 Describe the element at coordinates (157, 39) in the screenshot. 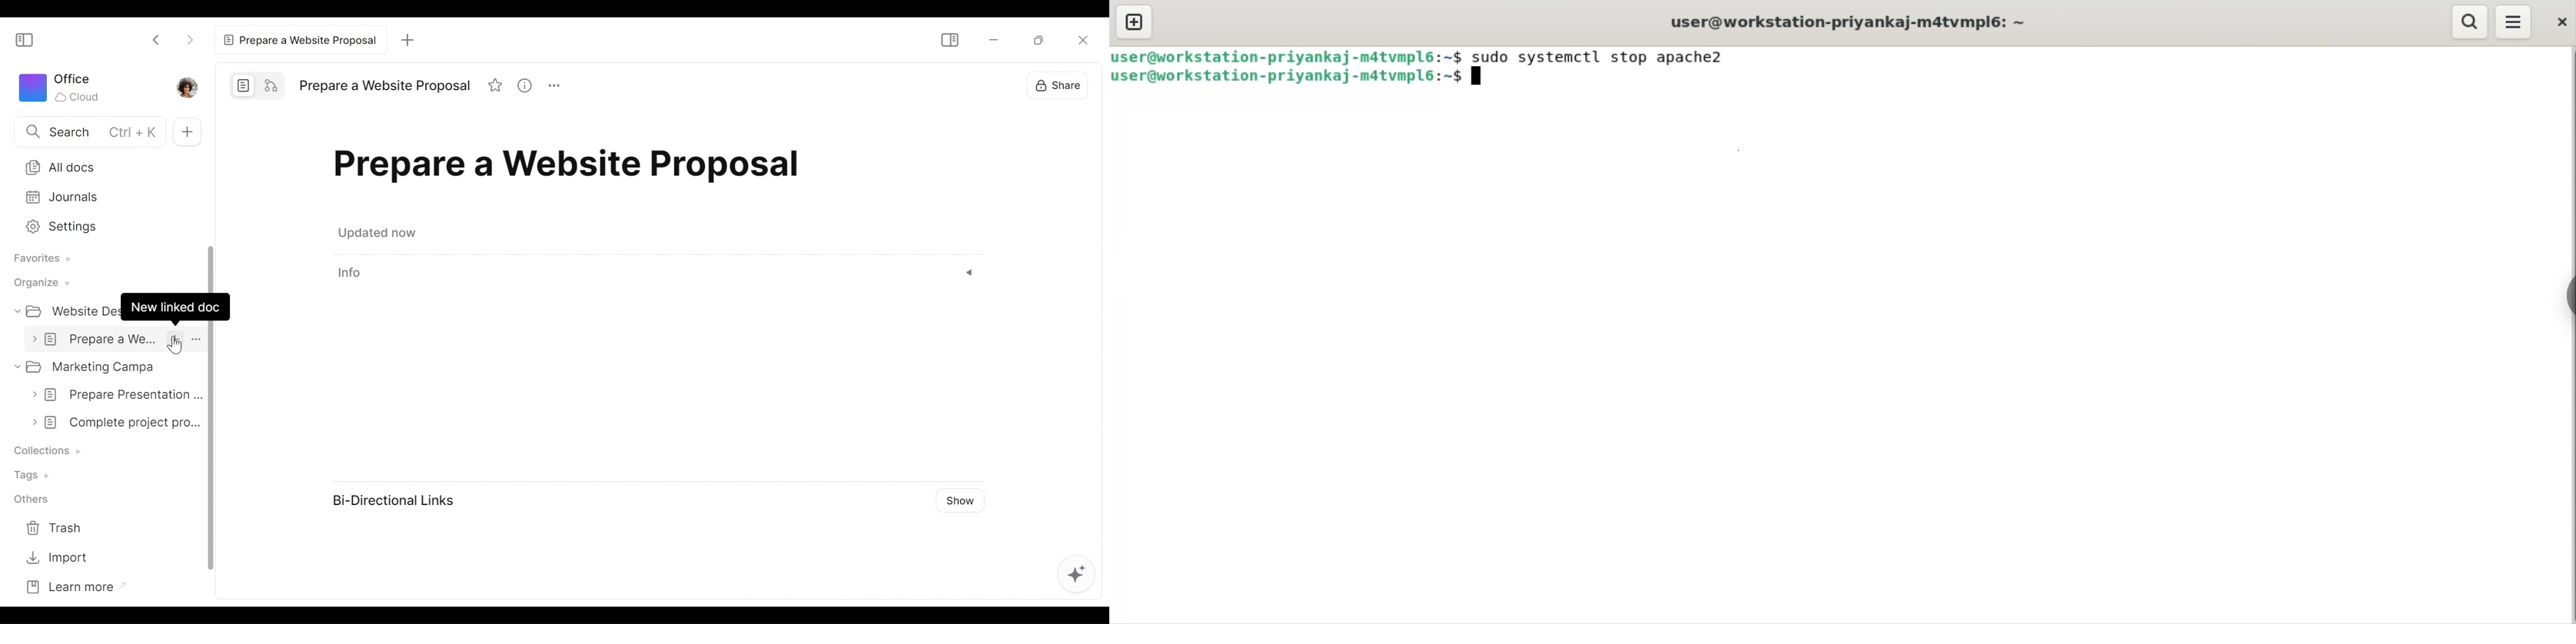

I see `Back ` at that location.